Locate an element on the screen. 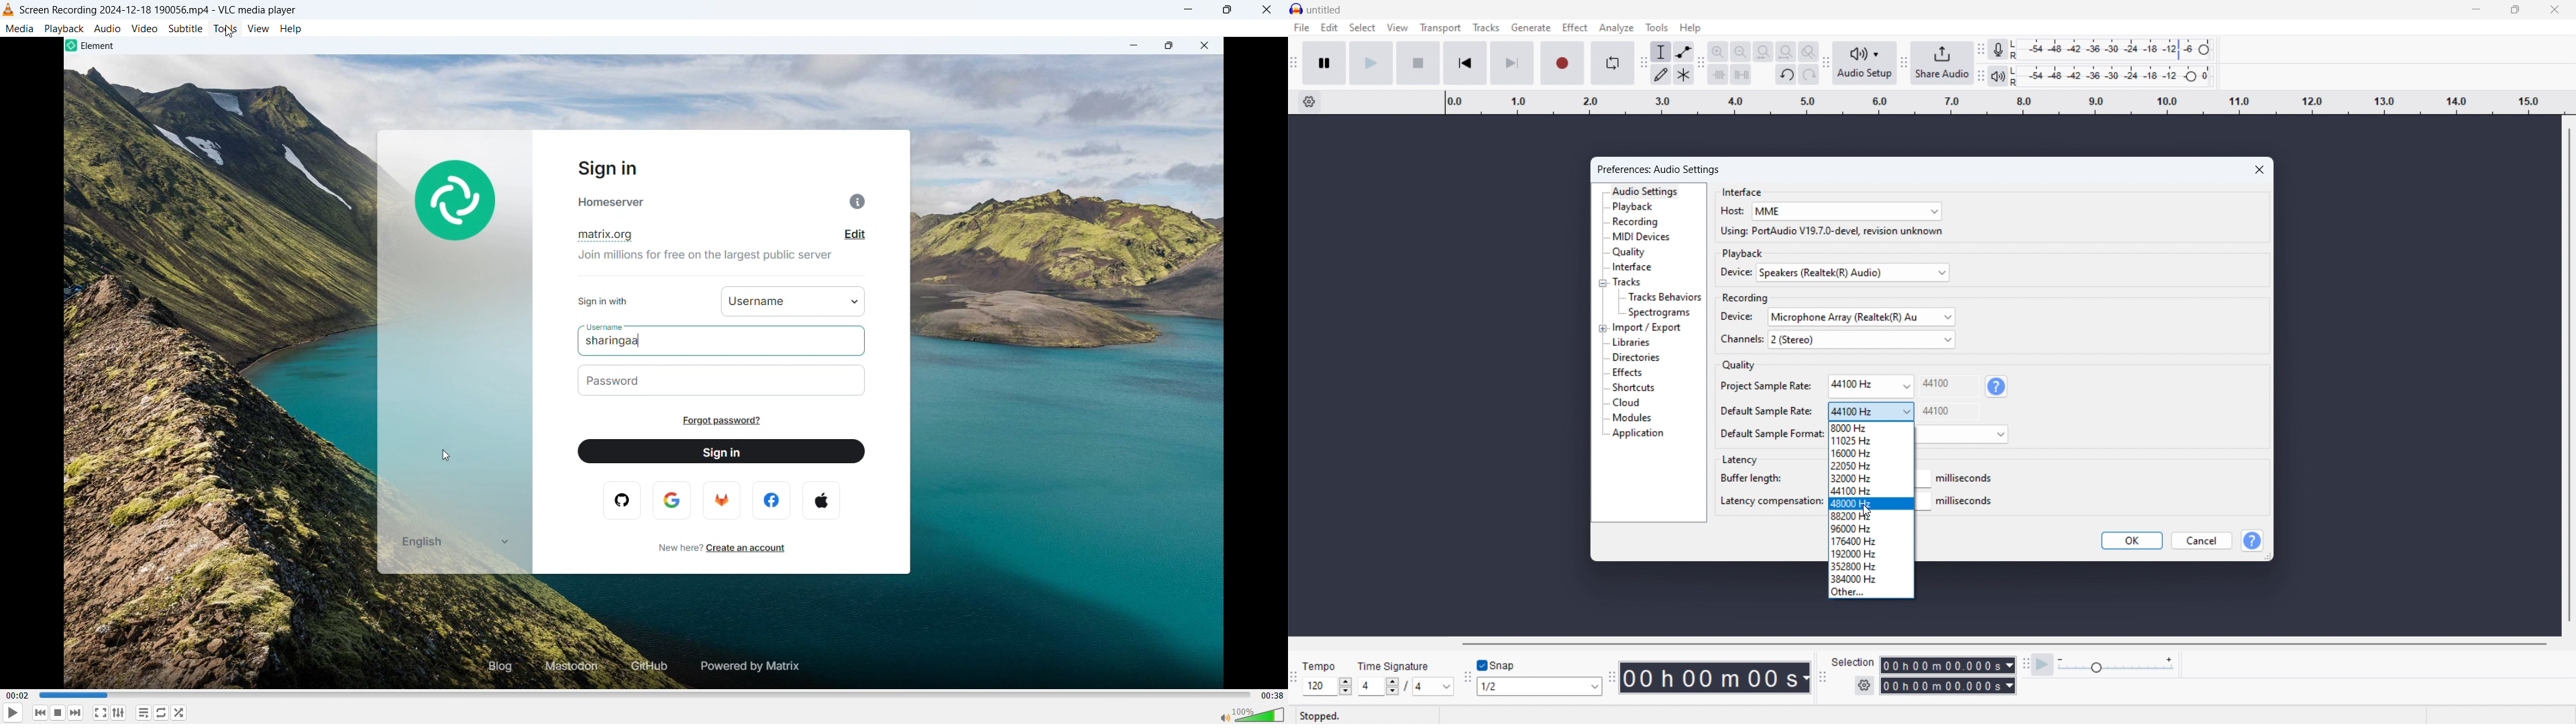 This screenshot has width=2576, height=728. edit is located at coordinates (1330, 28).